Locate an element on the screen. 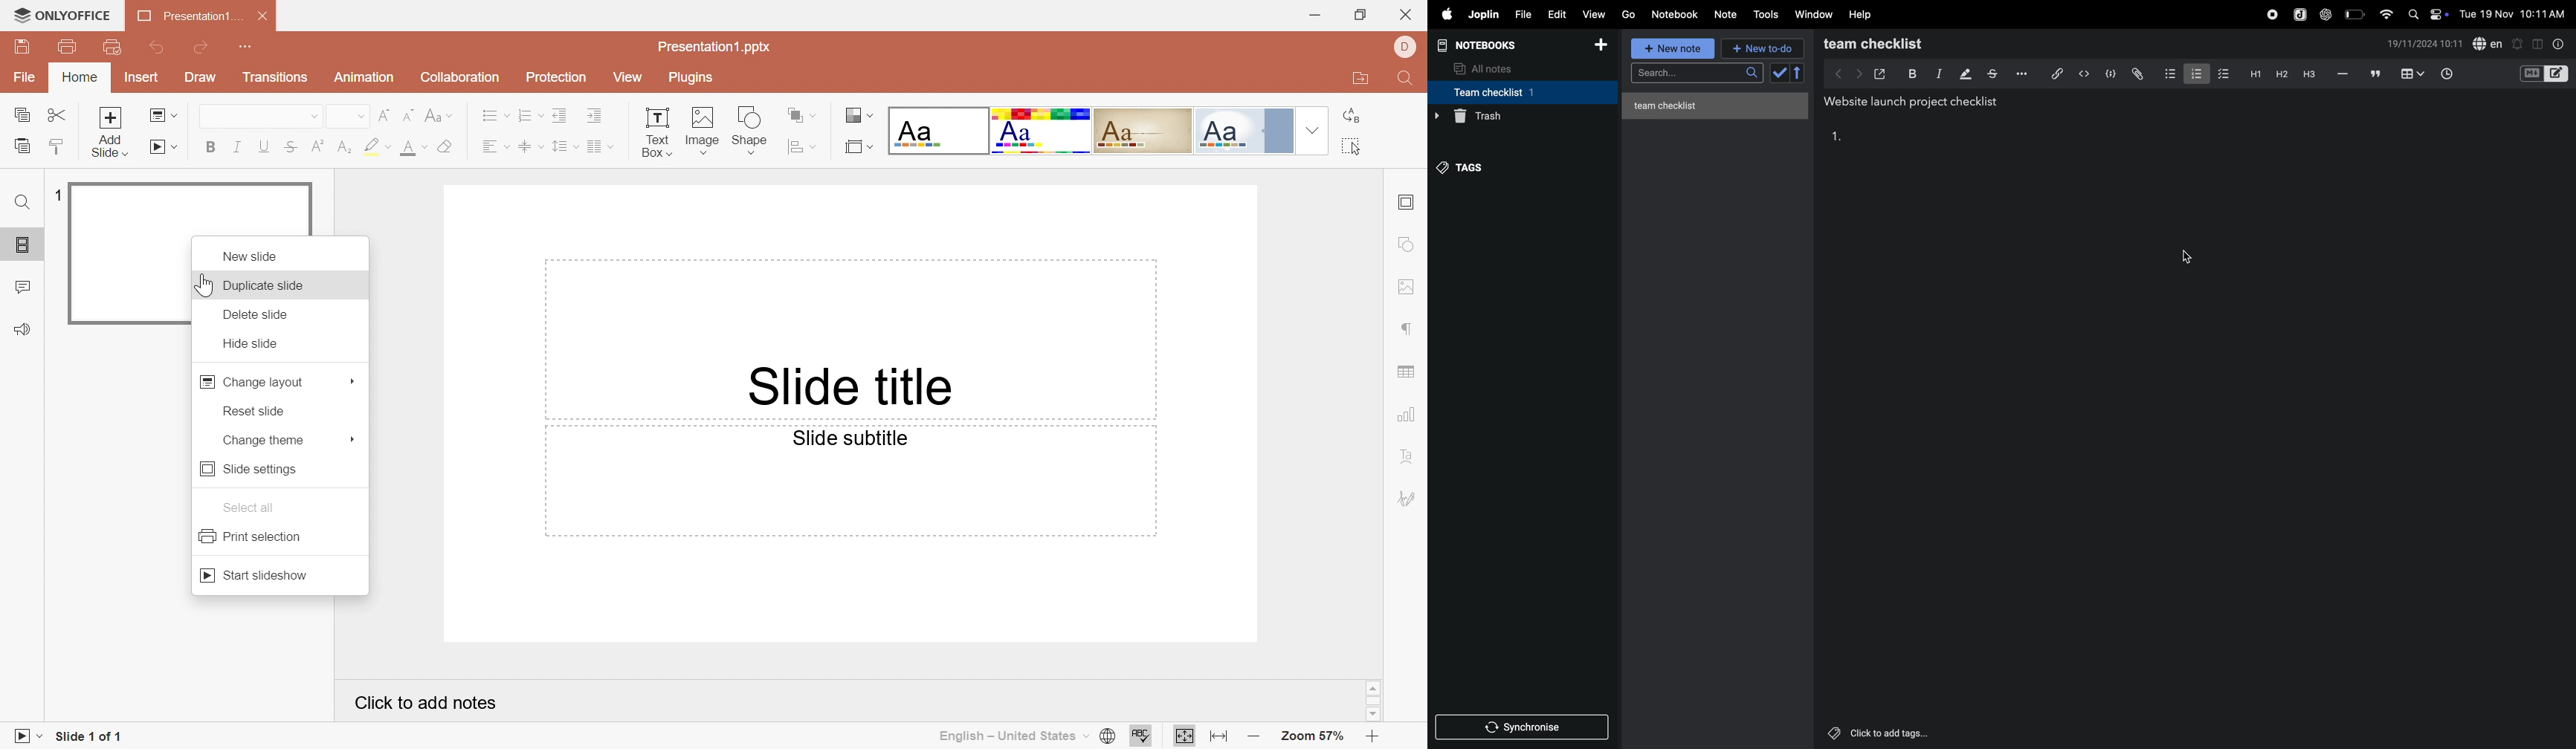  search  is located at coordinates (1695, 74).